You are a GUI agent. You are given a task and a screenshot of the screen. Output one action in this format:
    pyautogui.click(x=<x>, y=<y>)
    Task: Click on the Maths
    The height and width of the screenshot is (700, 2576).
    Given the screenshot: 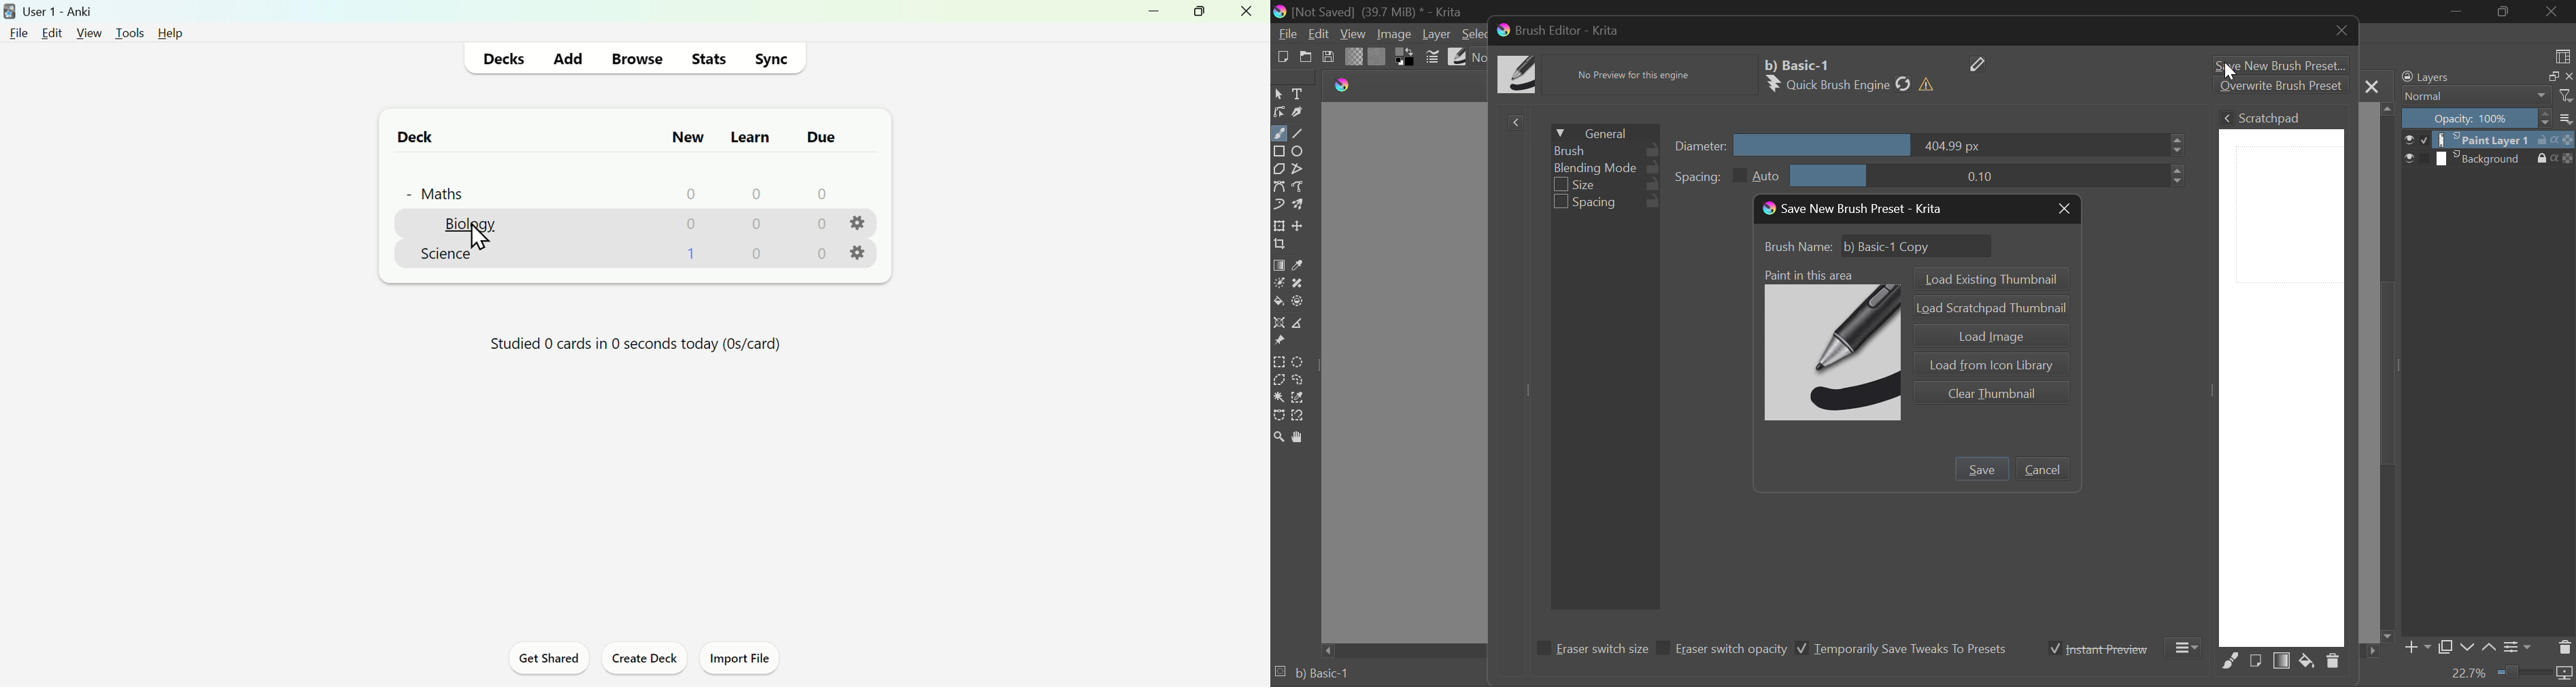 What is the action you would take?
    pyautogui.click(x=433, y=191)
    